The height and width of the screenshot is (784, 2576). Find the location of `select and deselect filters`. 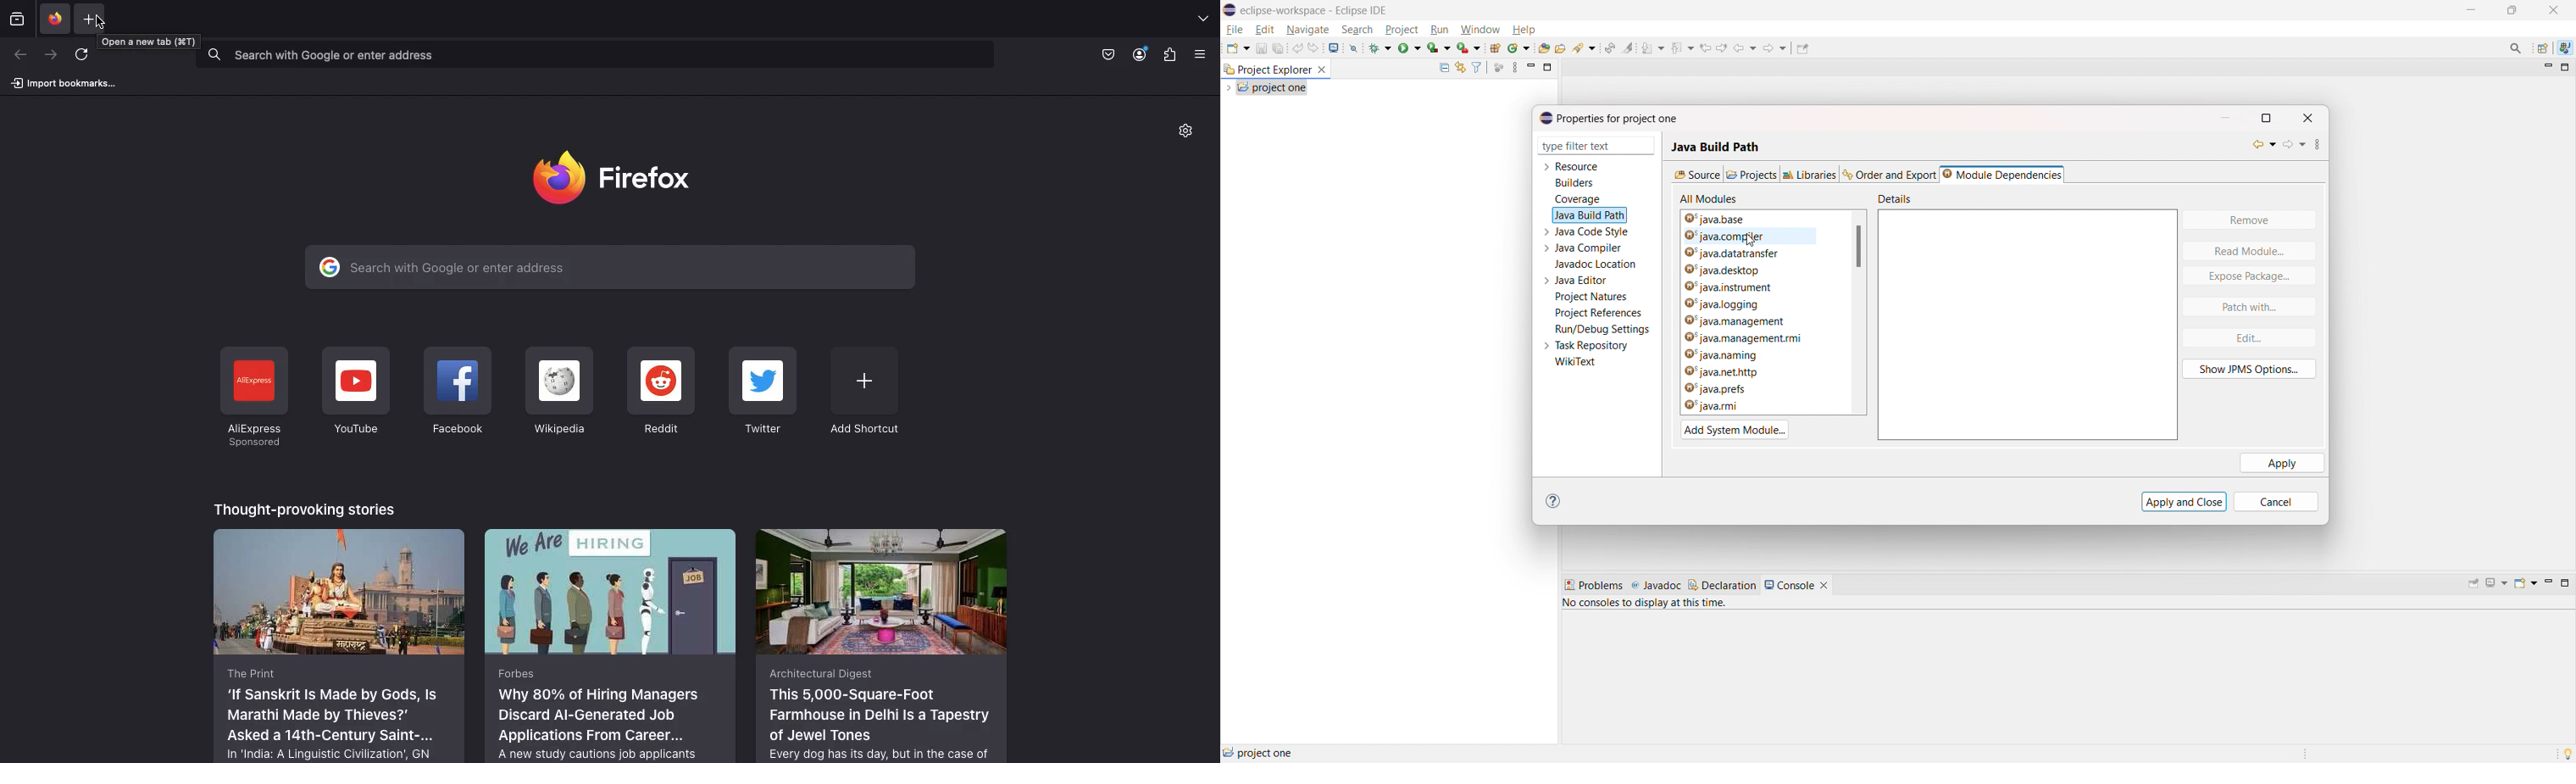

select and deselect filters is located at coordinates (1477, 68).